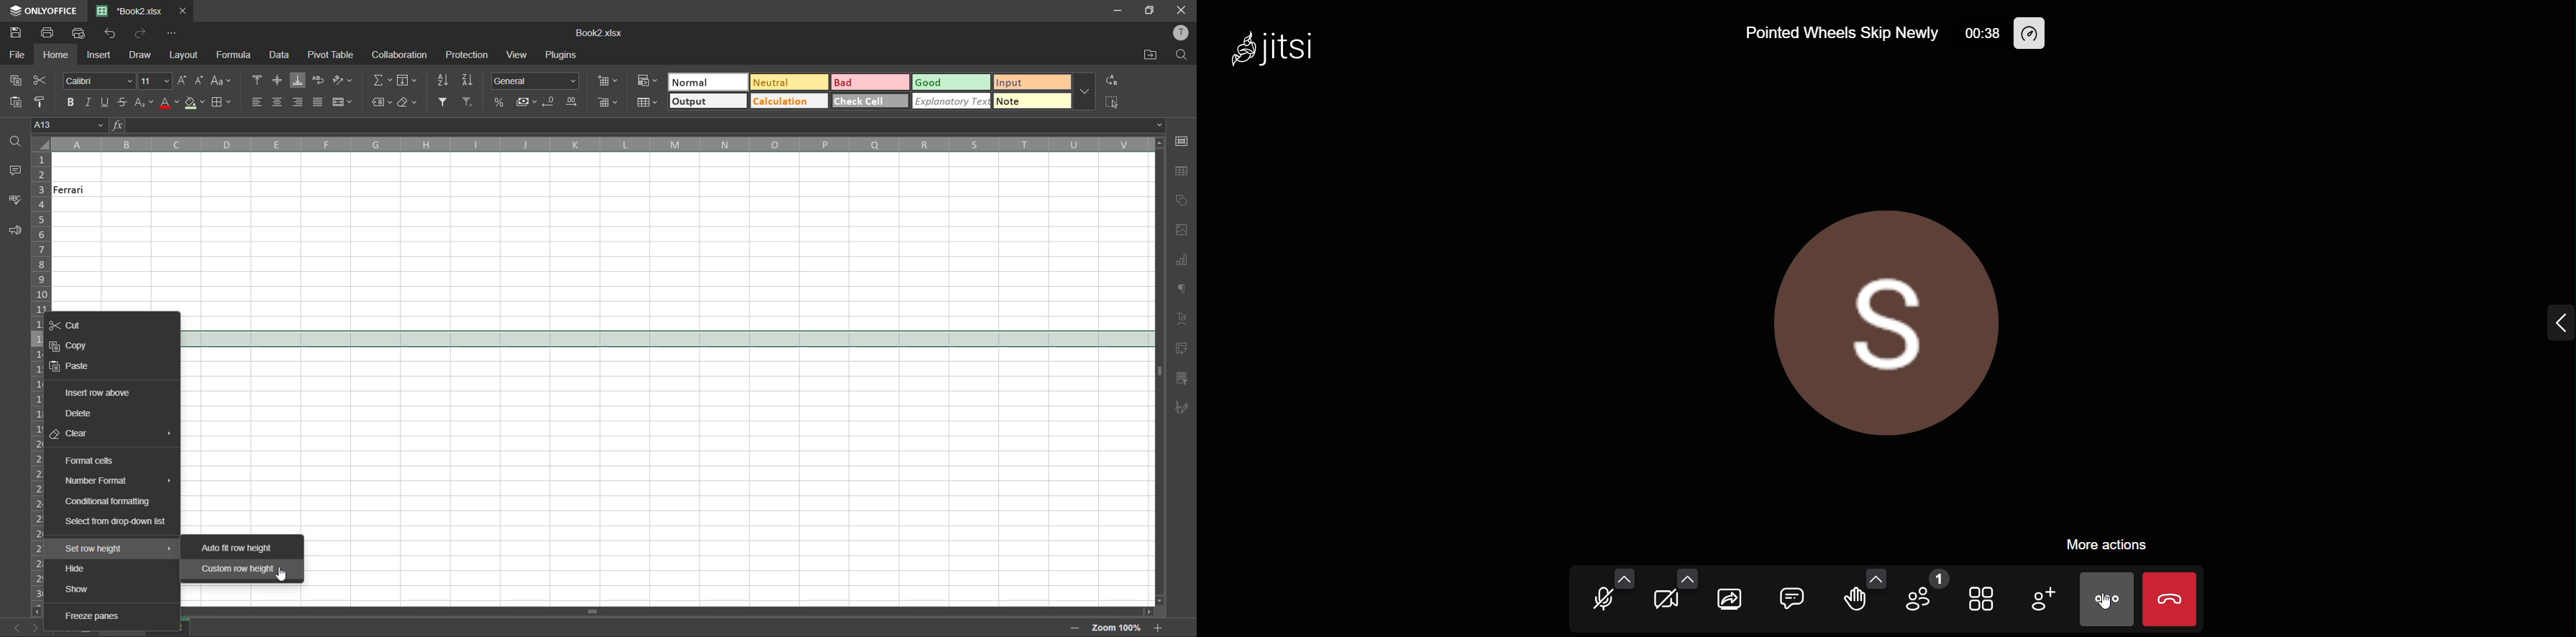 Image resolution: width=2576 pixels, height=644 pixels. What do you see at coordinates (1118, 628) in the screenshot?
I see `zoom factor` at bounding box center [1118, 628].